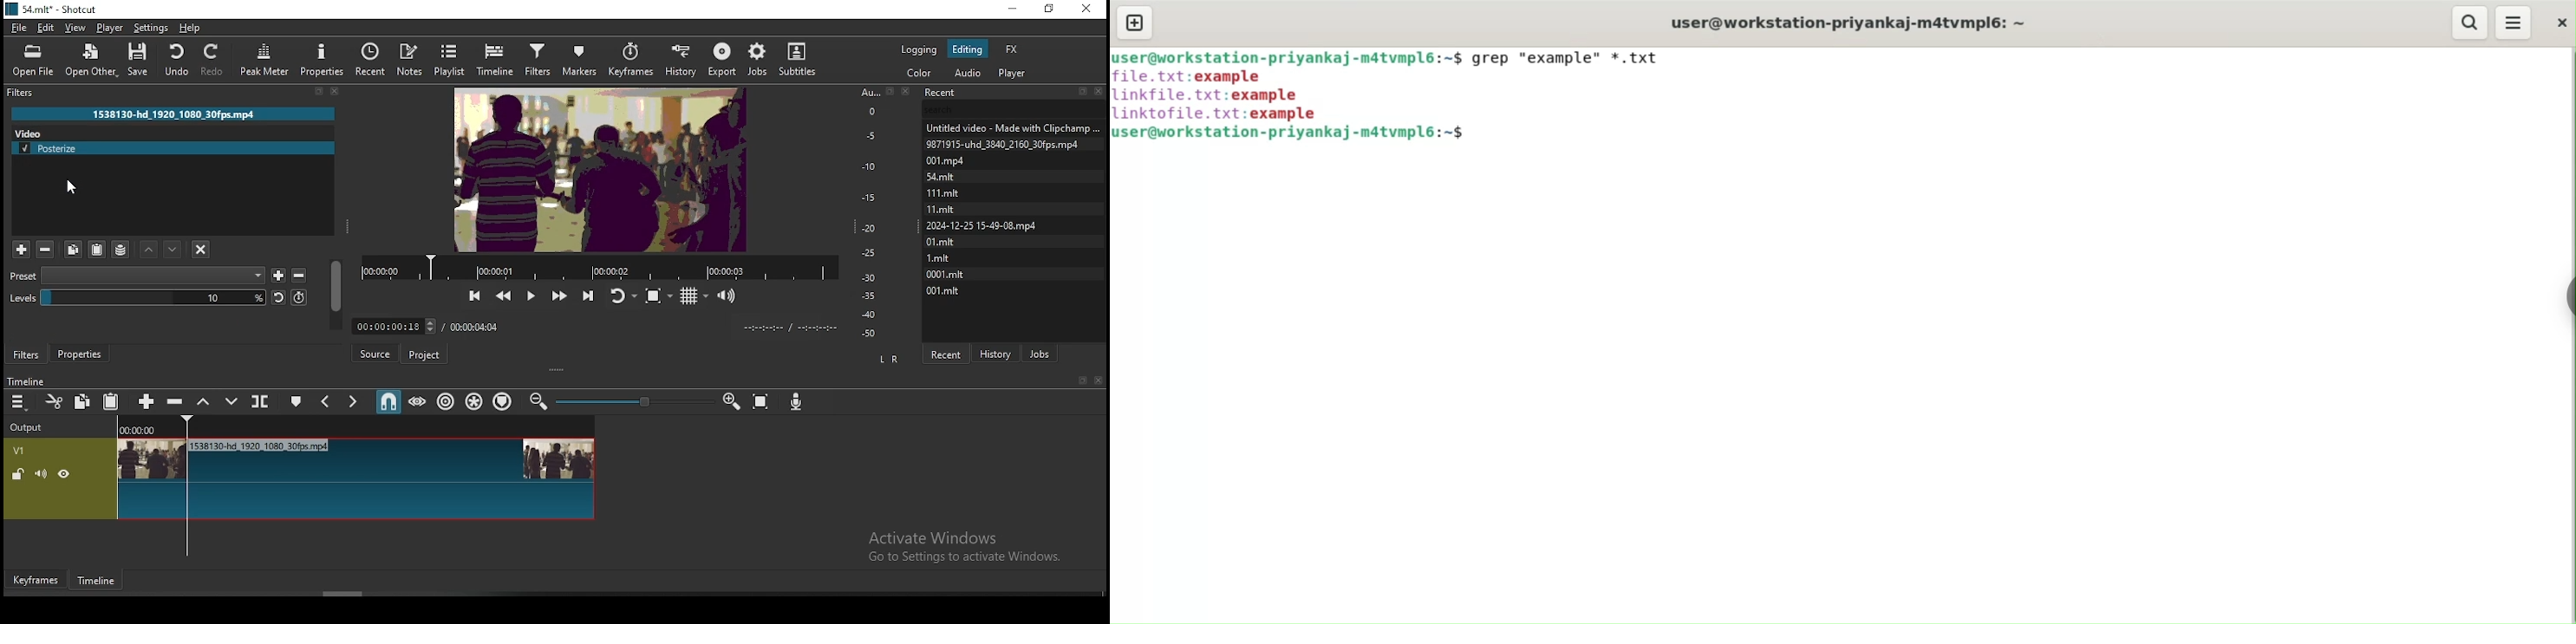  I want to click on copy selected filters, so click(74, 250).